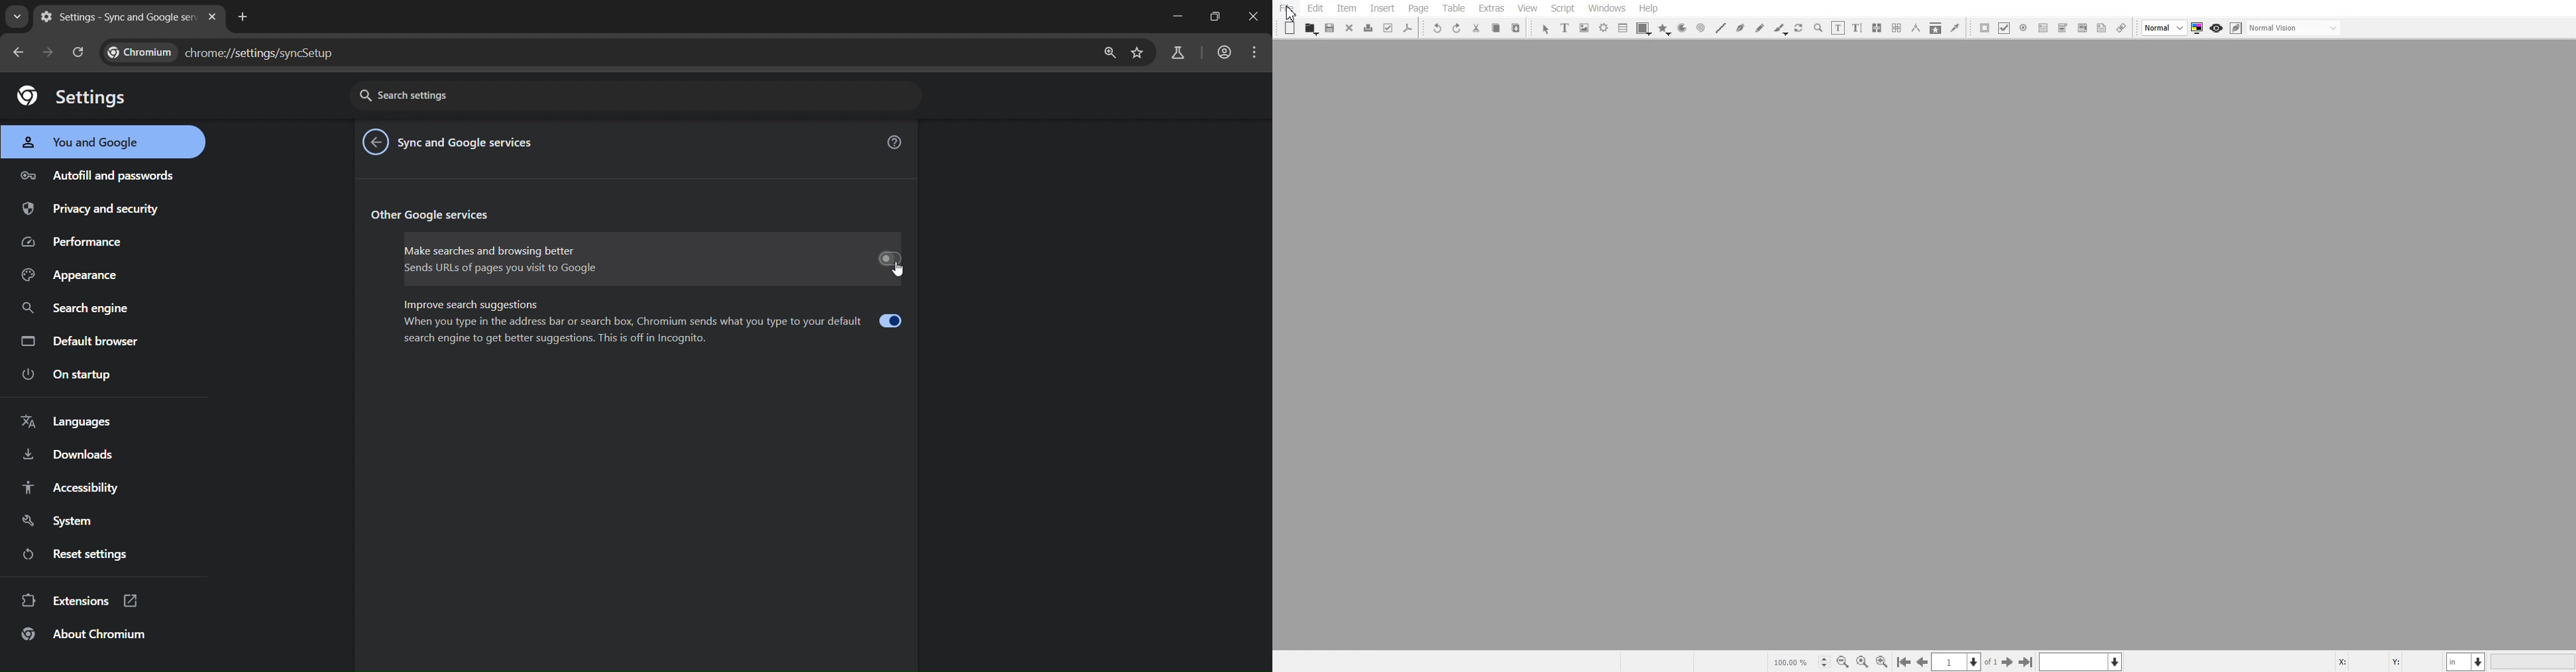 The width and height of the screenshot is (2576, 672). I want to click on Link Annotation, so click(2121, 29).